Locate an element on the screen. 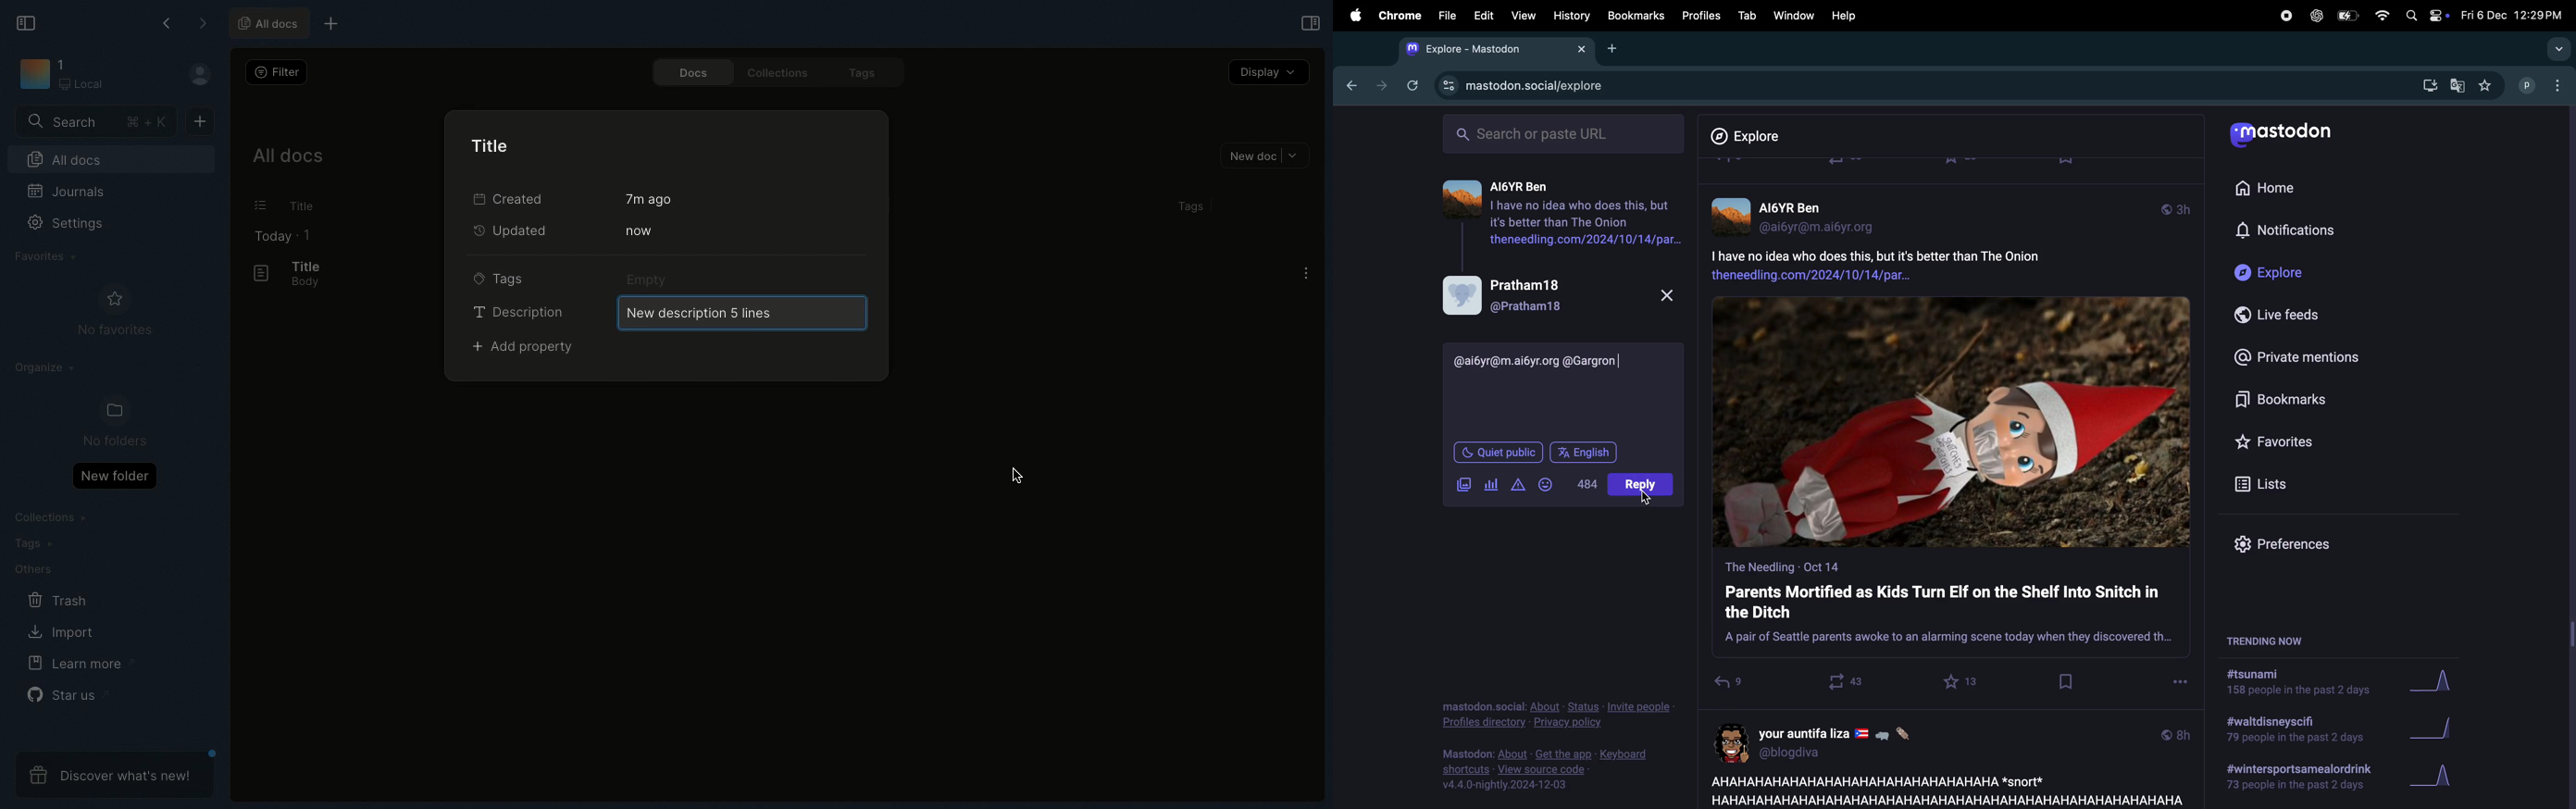 This screenshot has width=2576, height=812. drop down is located at coordinates (2556, 50).